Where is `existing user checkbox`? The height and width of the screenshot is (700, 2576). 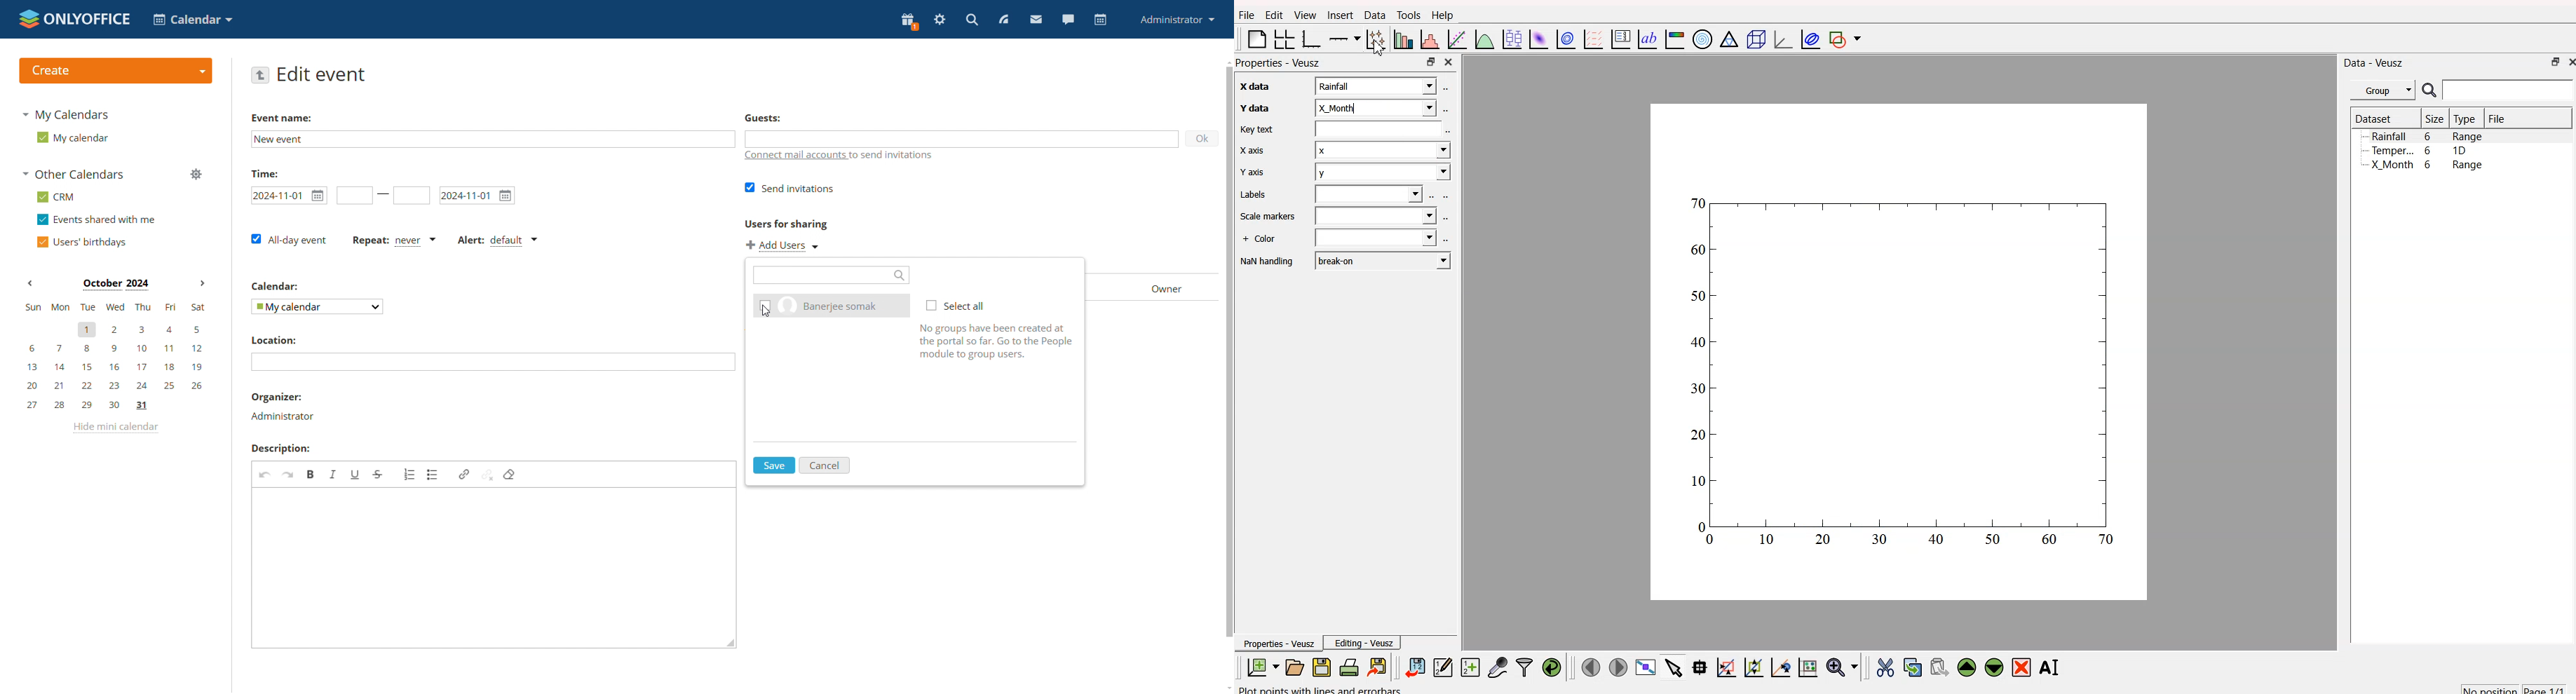 existing user checkbox is located at coordinates (832, 306).